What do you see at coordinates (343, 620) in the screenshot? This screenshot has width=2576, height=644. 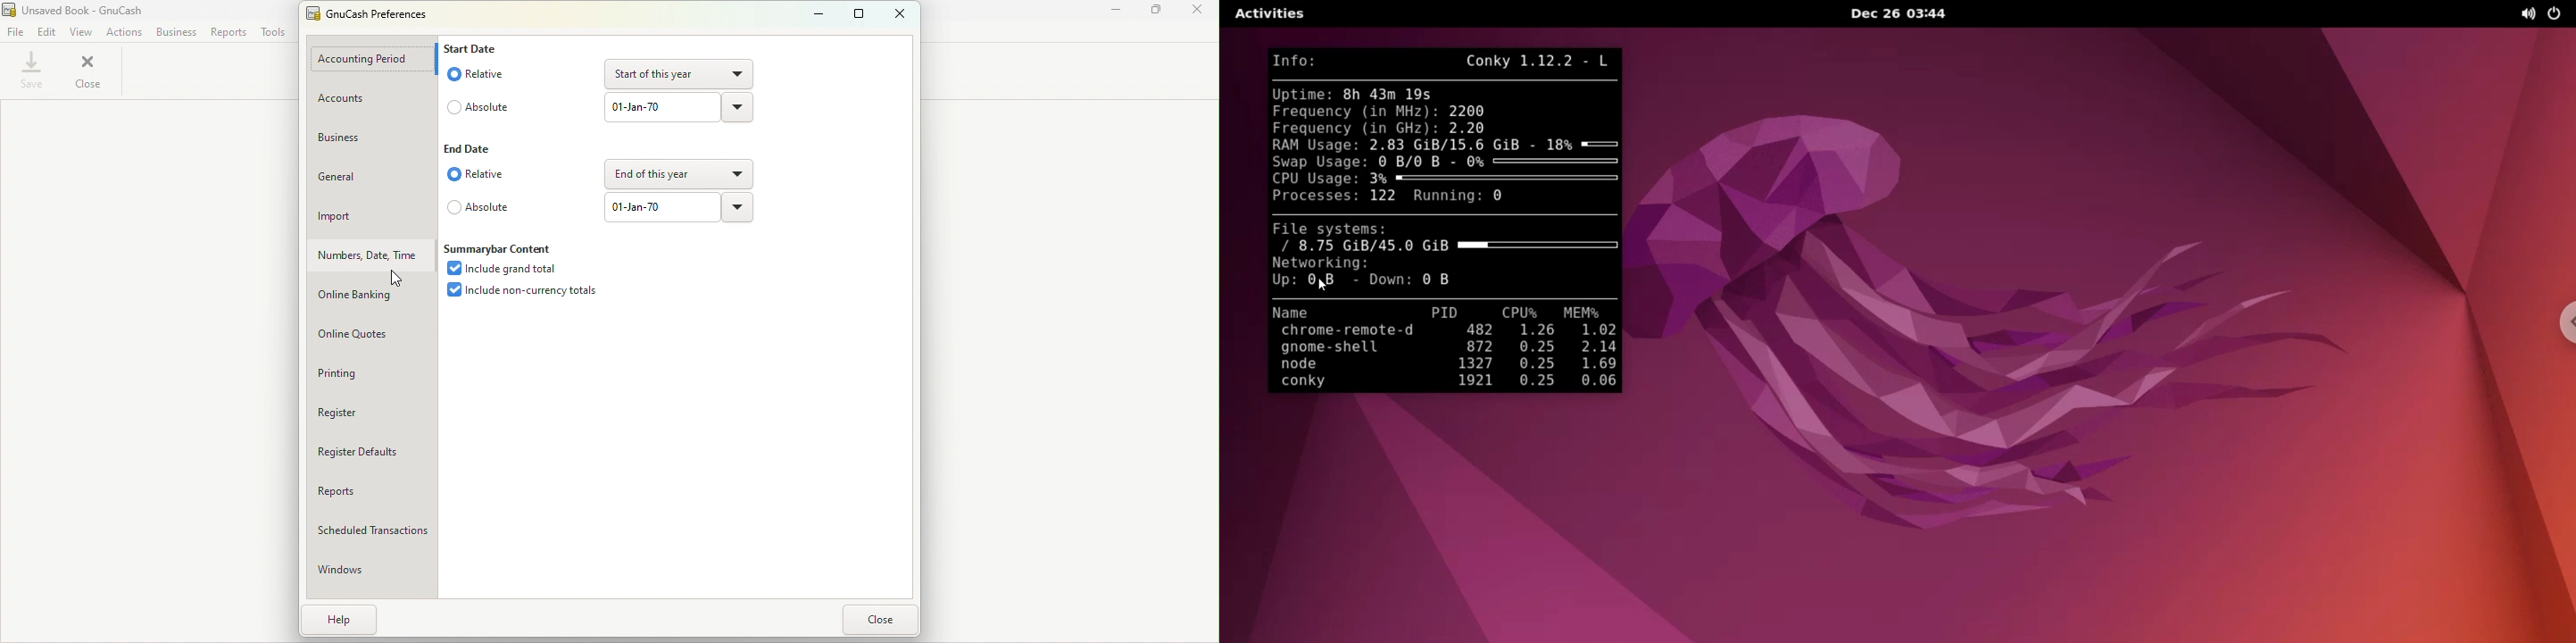 I see `Help` at bounding box center [343, 620].